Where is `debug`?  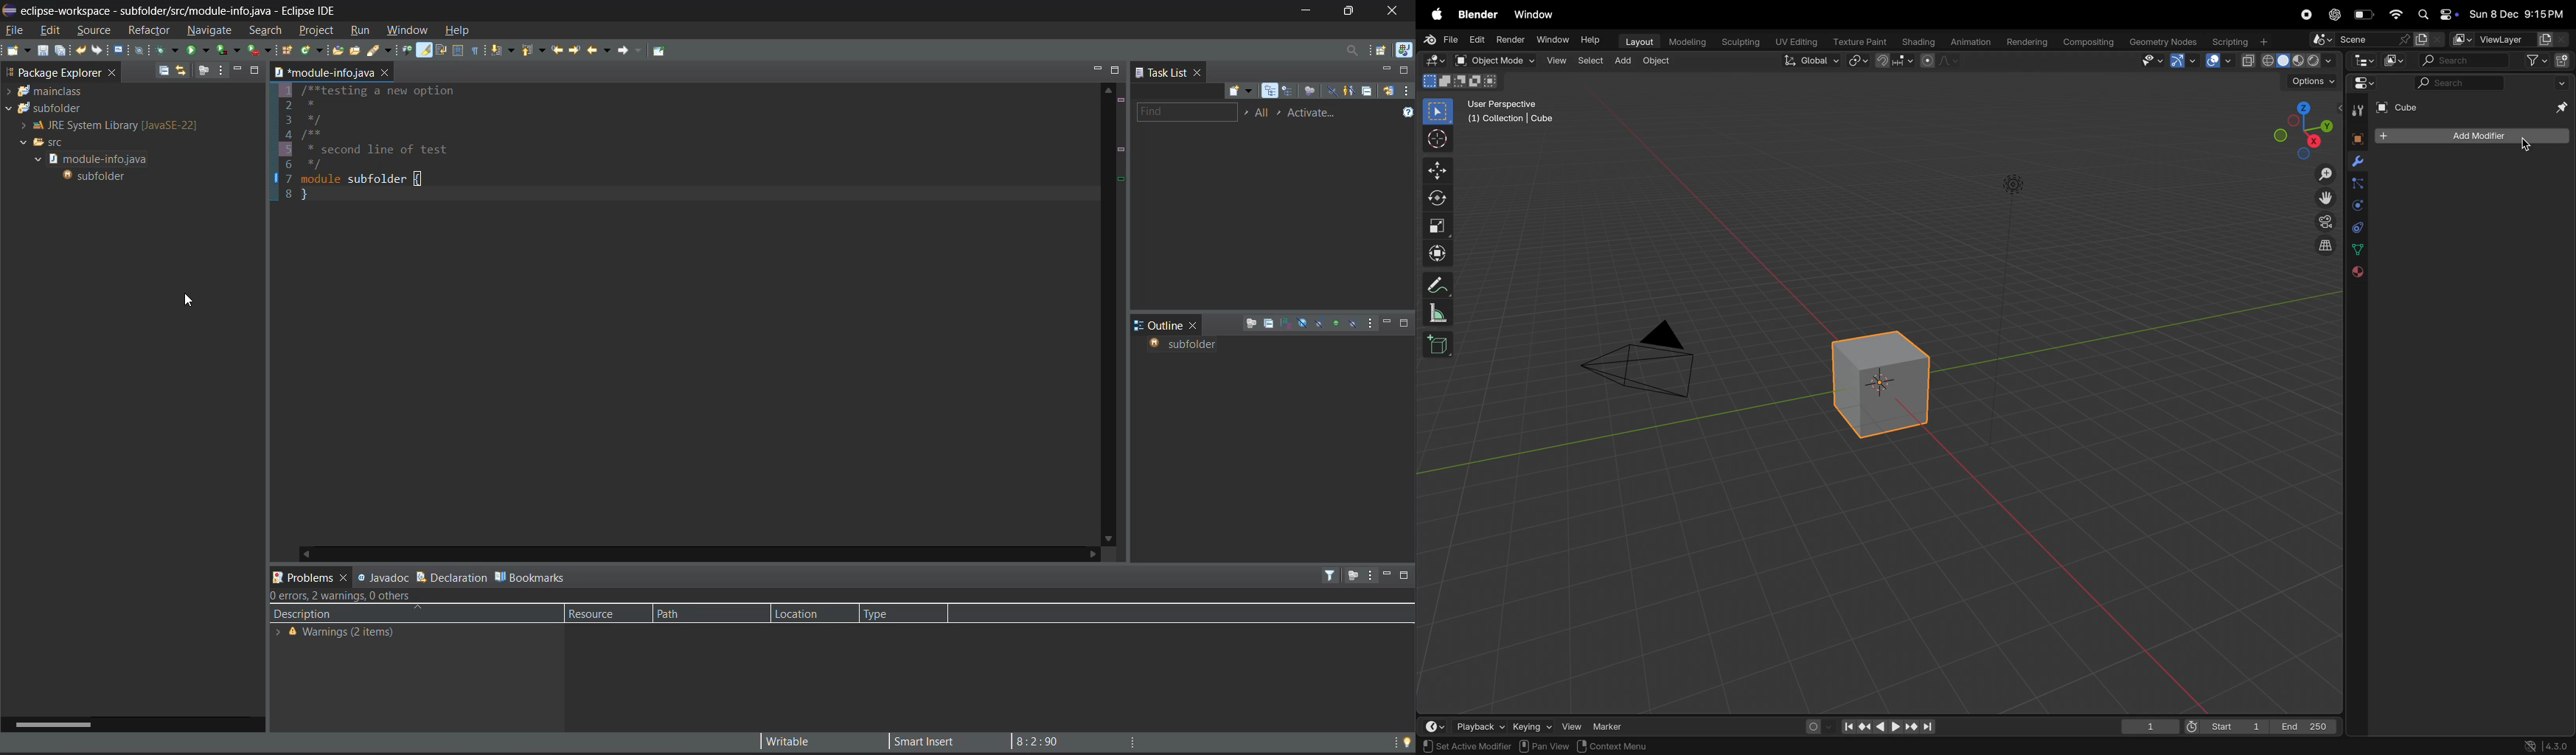
debug is located at coordinates (167, 52).